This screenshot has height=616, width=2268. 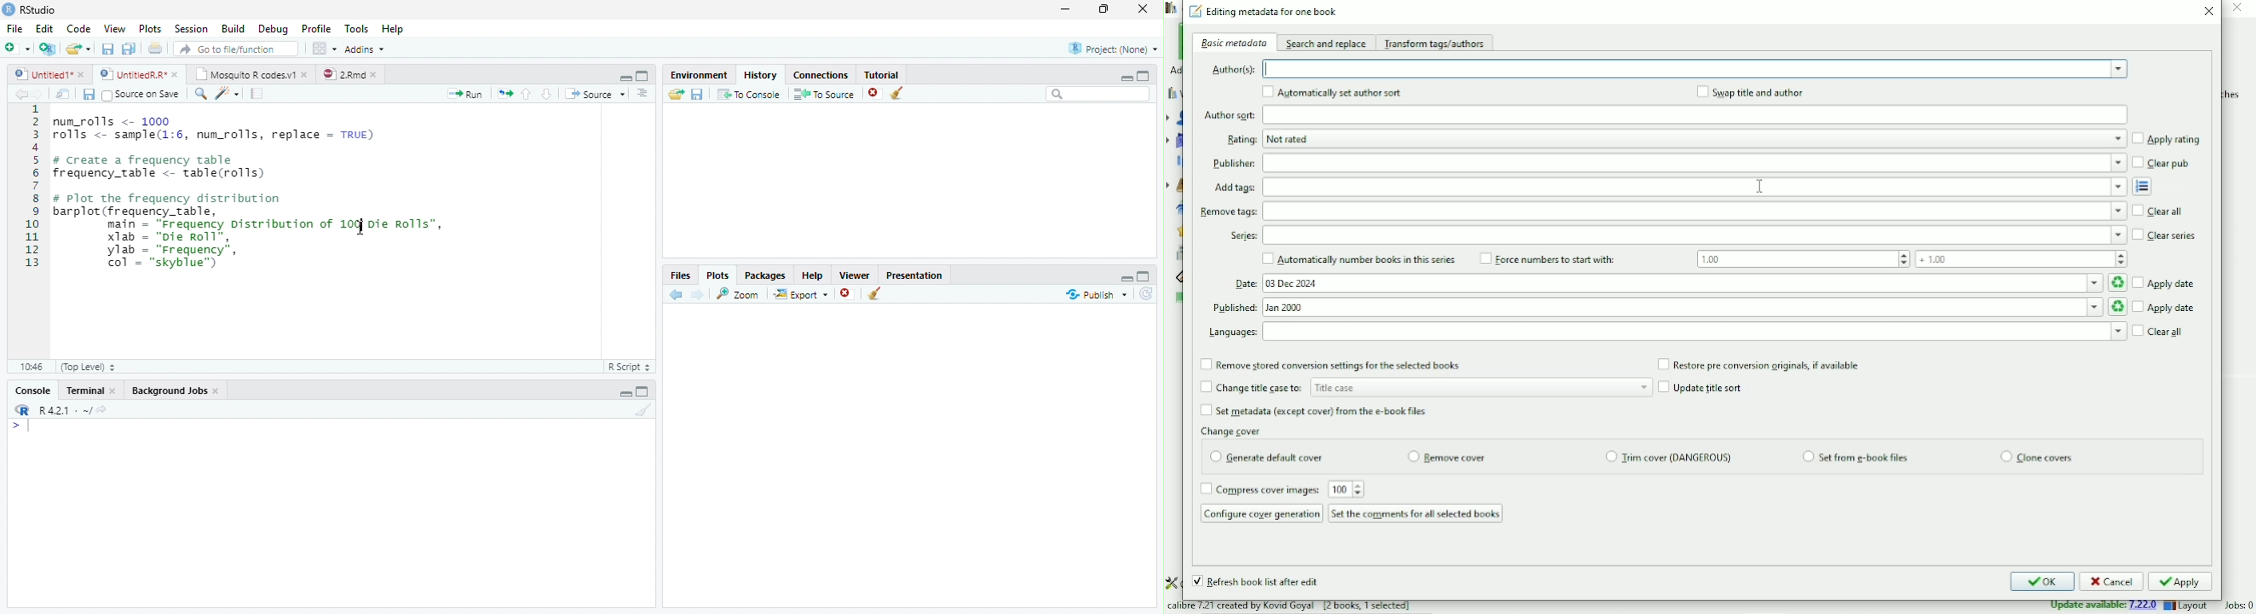 I want to click on Files, so click(x=681, y=274).